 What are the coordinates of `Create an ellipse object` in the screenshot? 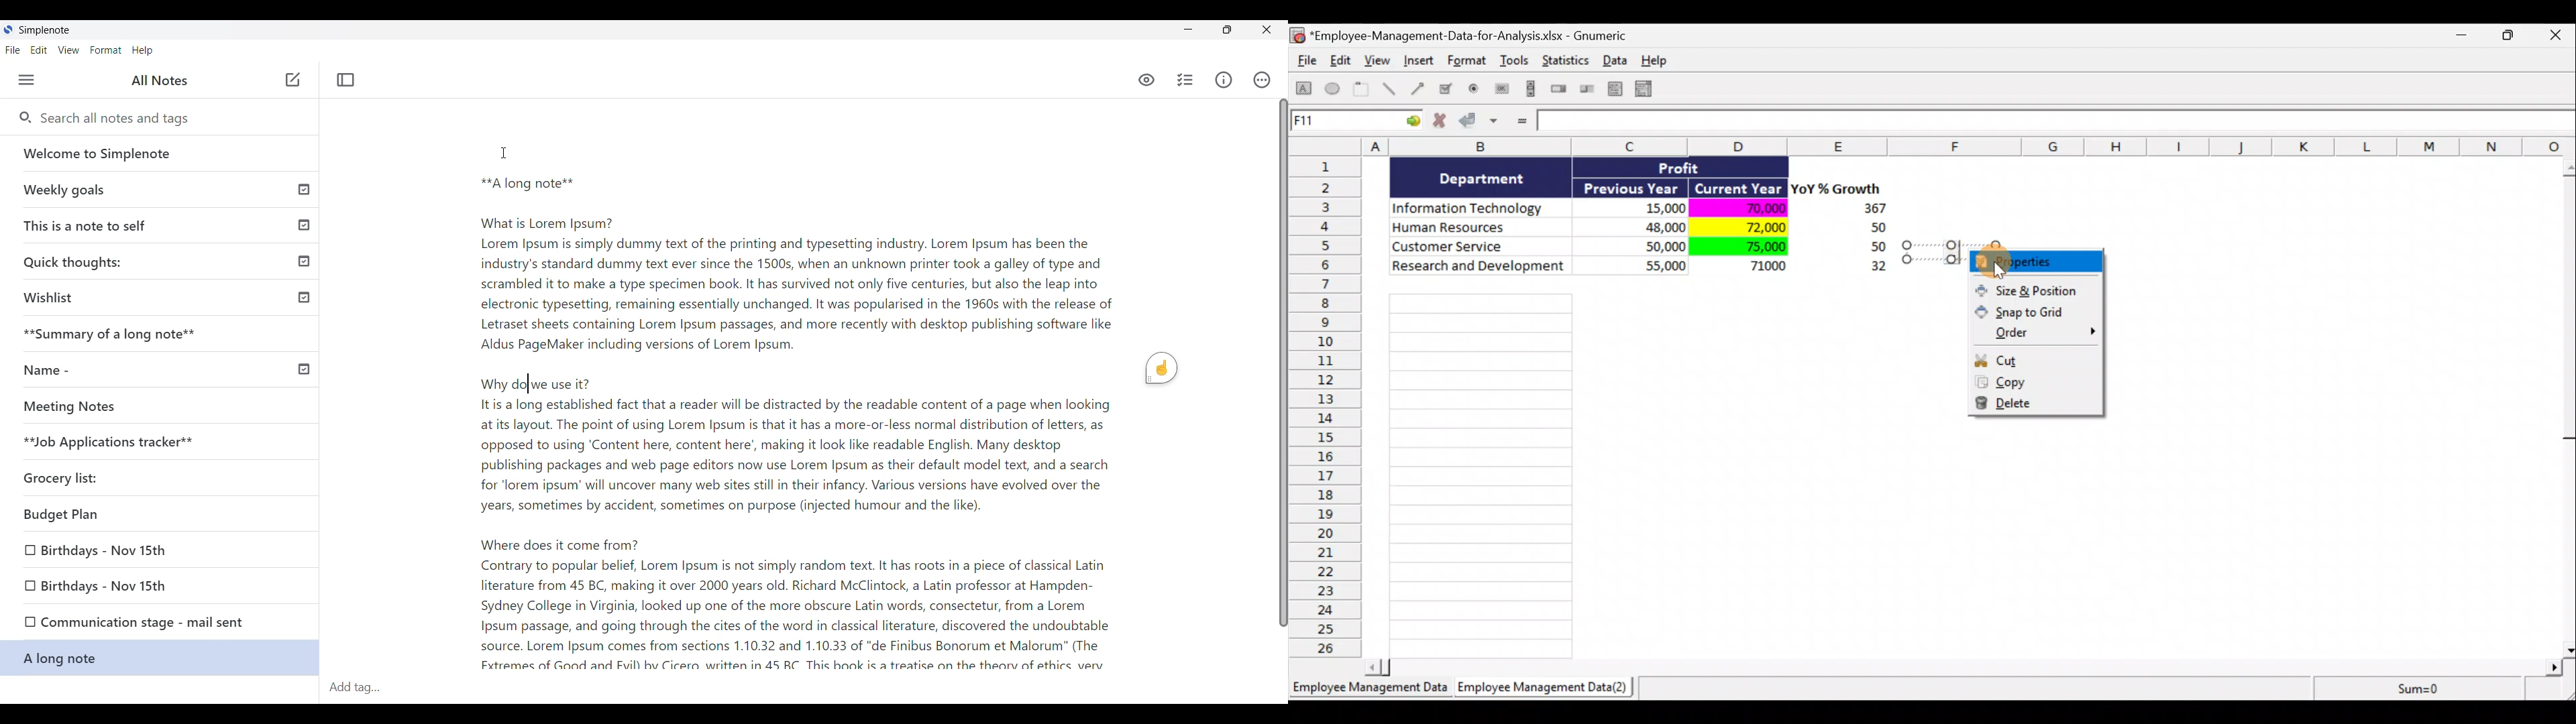 It's located at (1333, 89).